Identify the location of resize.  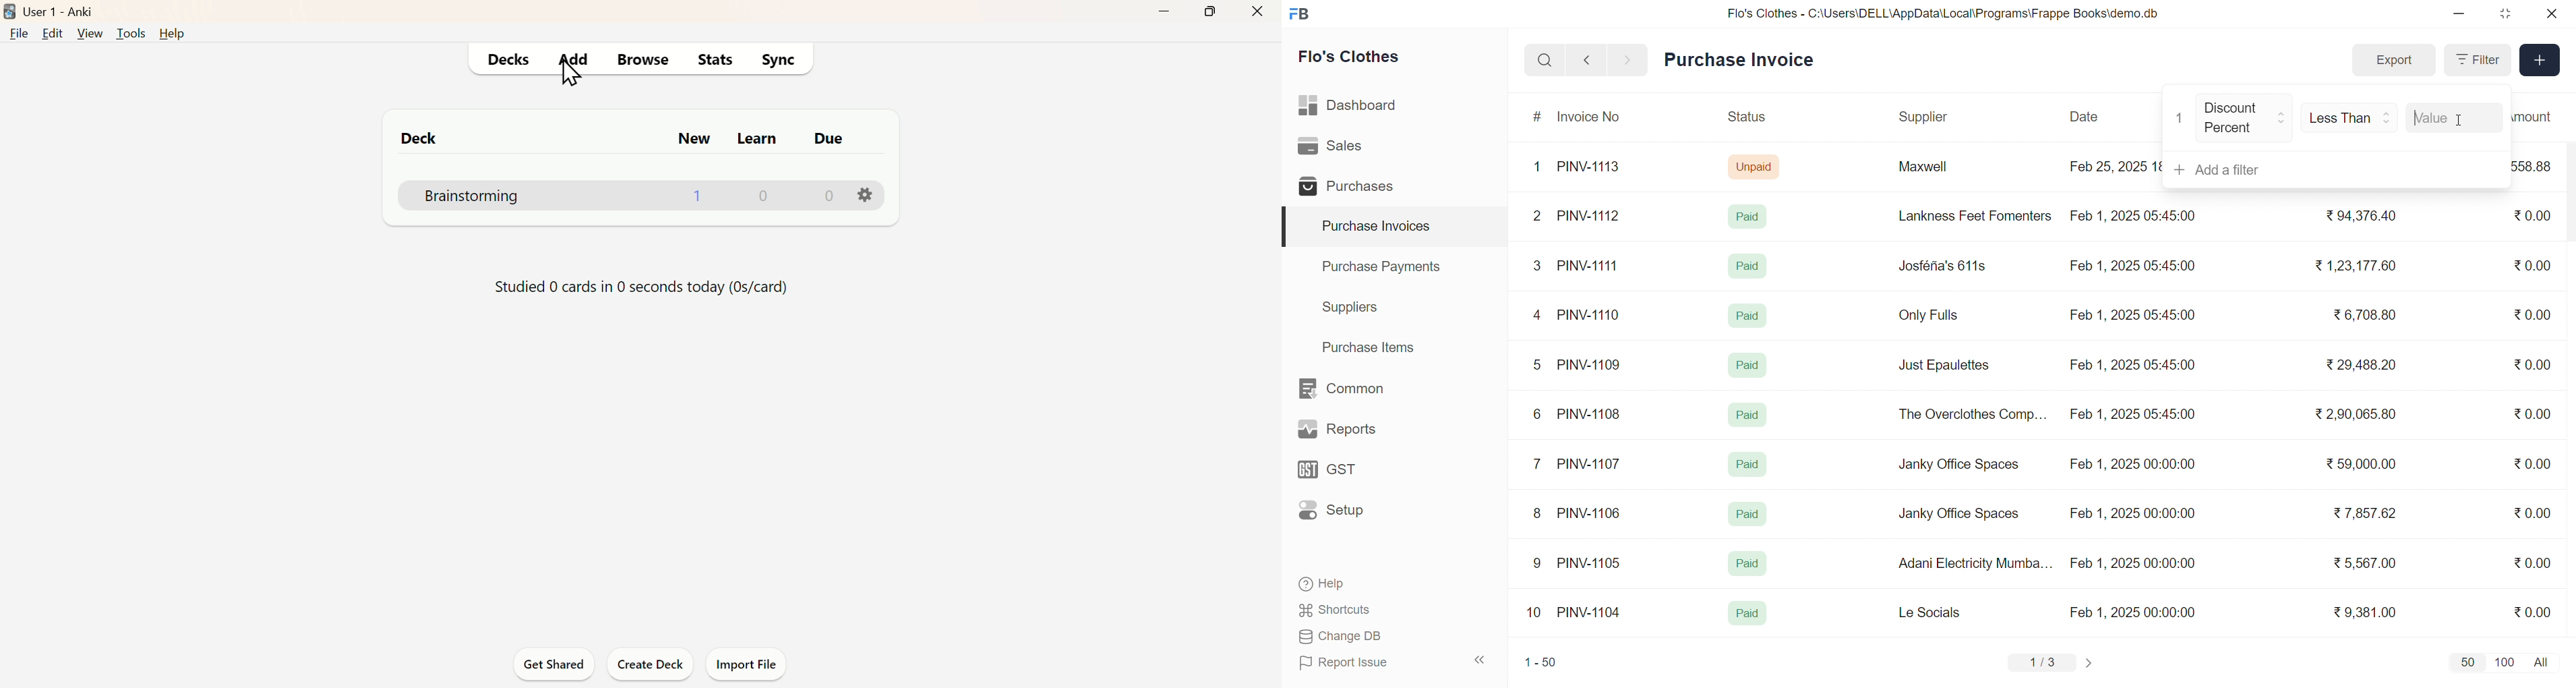
(2505, 13).